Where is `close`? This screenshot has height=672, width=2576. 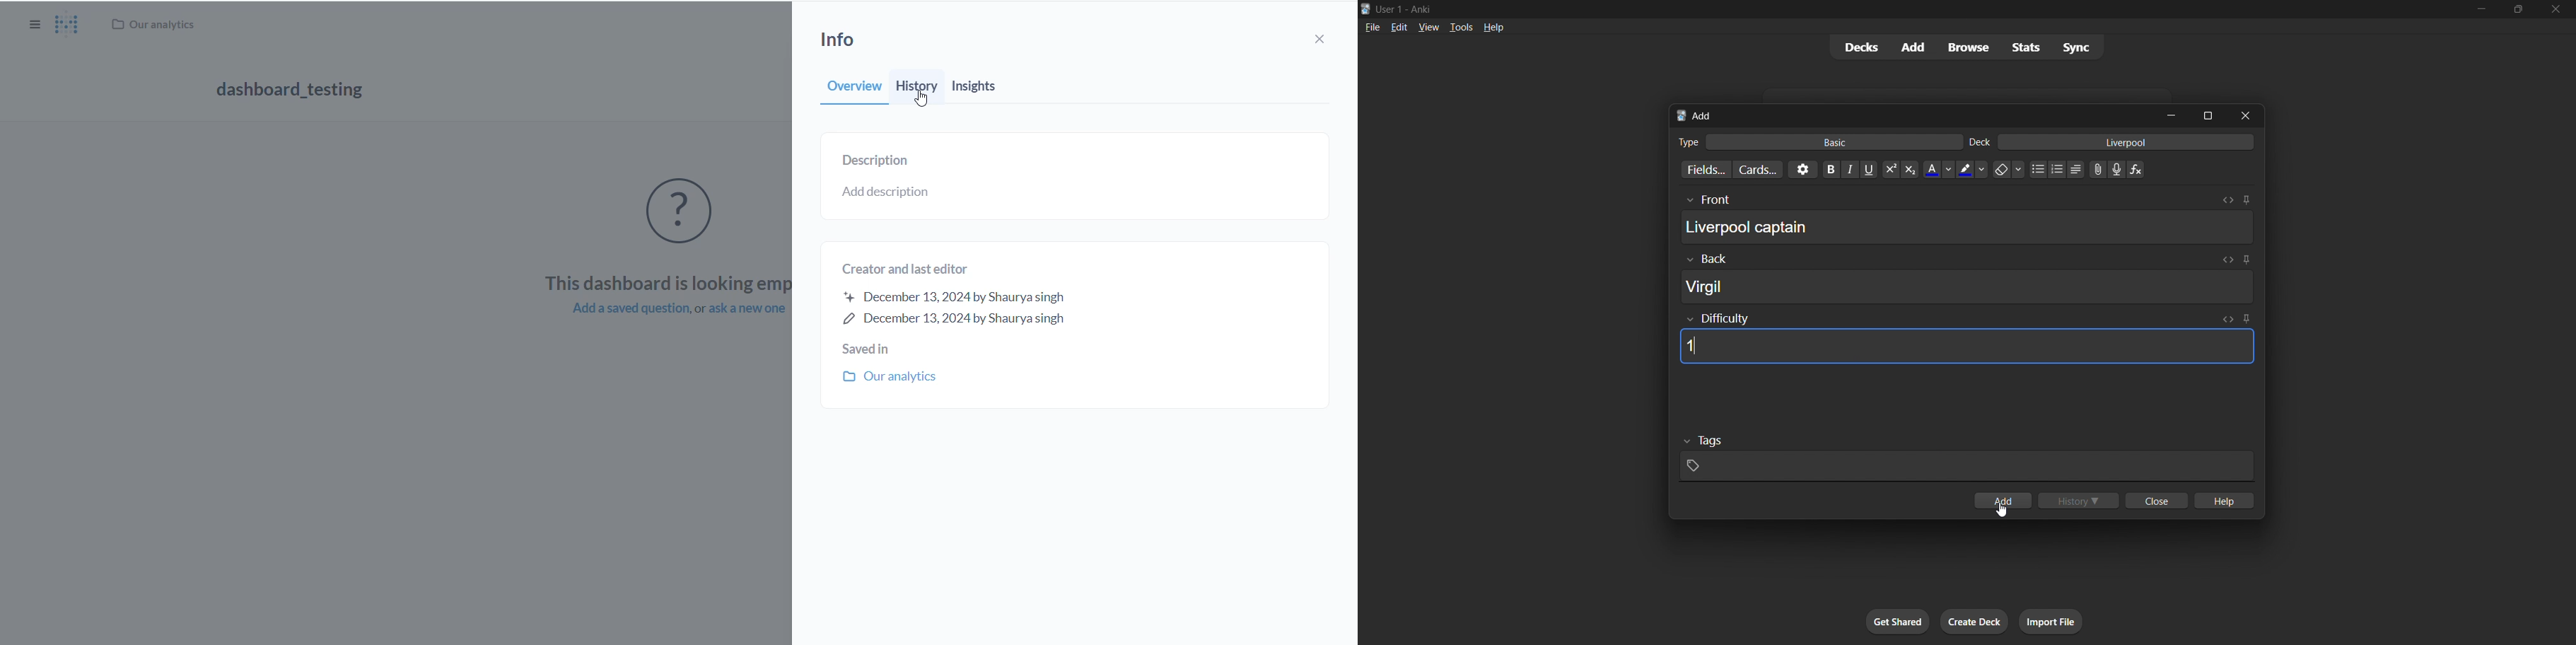 close is located at coordinates (2556, 10).